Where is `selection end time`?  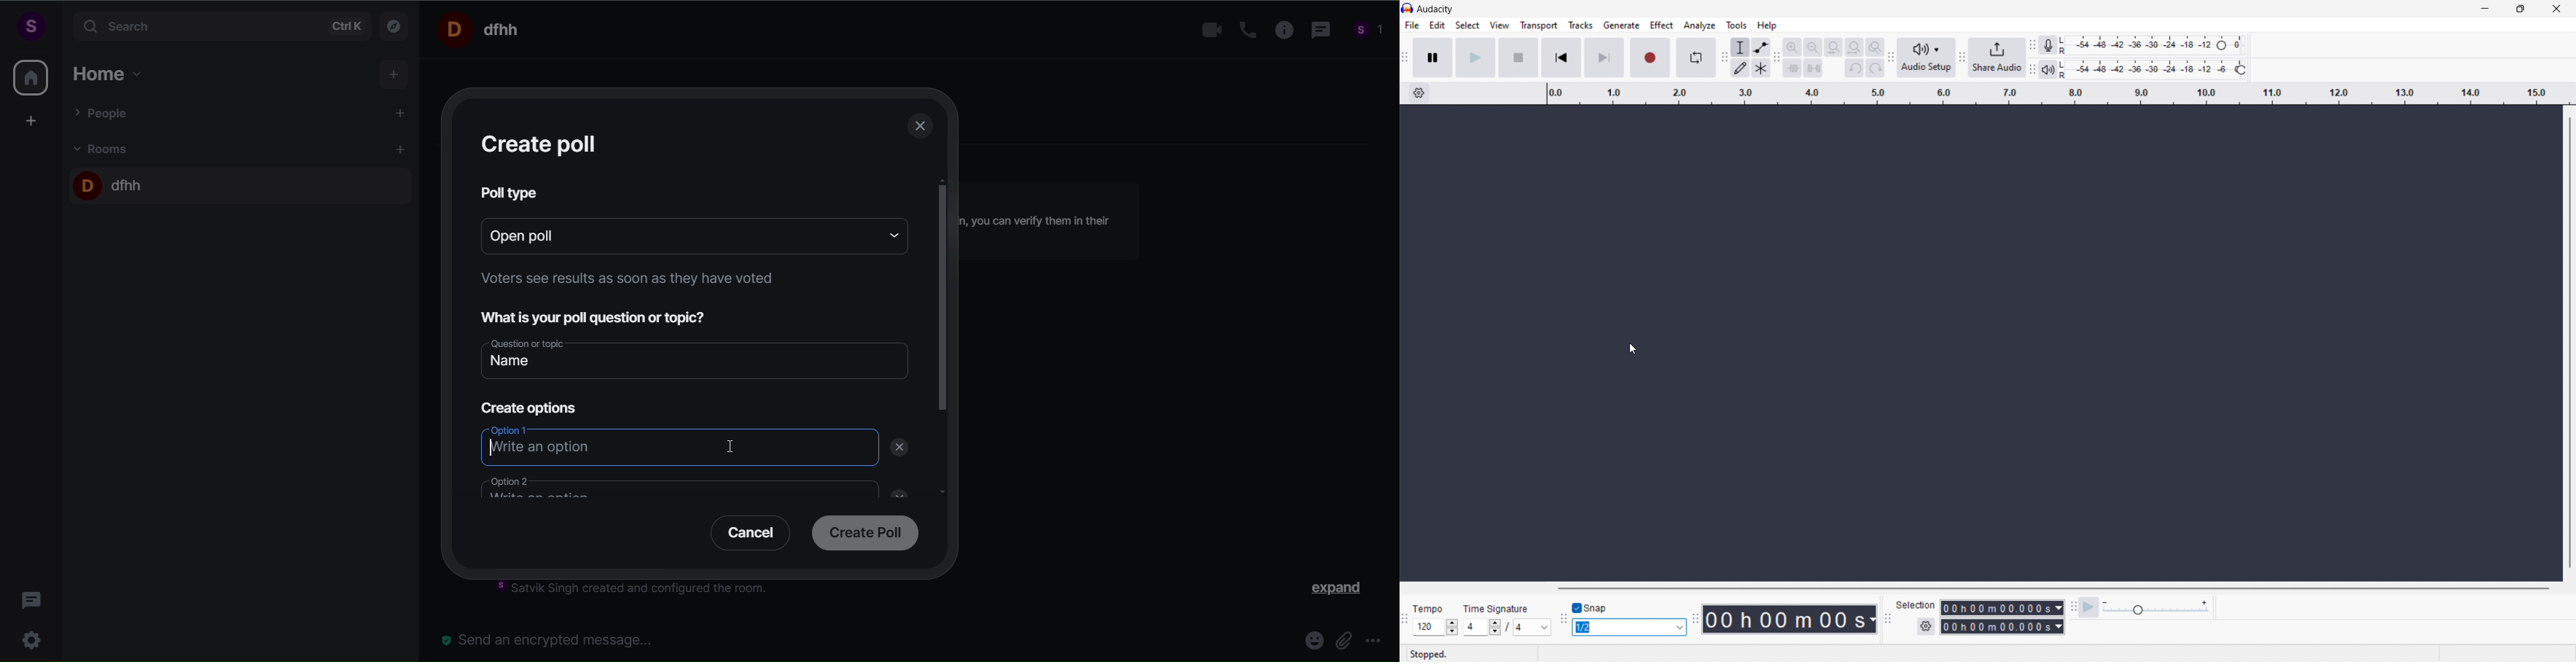 selection end time is located at coordinates (2002, 626).